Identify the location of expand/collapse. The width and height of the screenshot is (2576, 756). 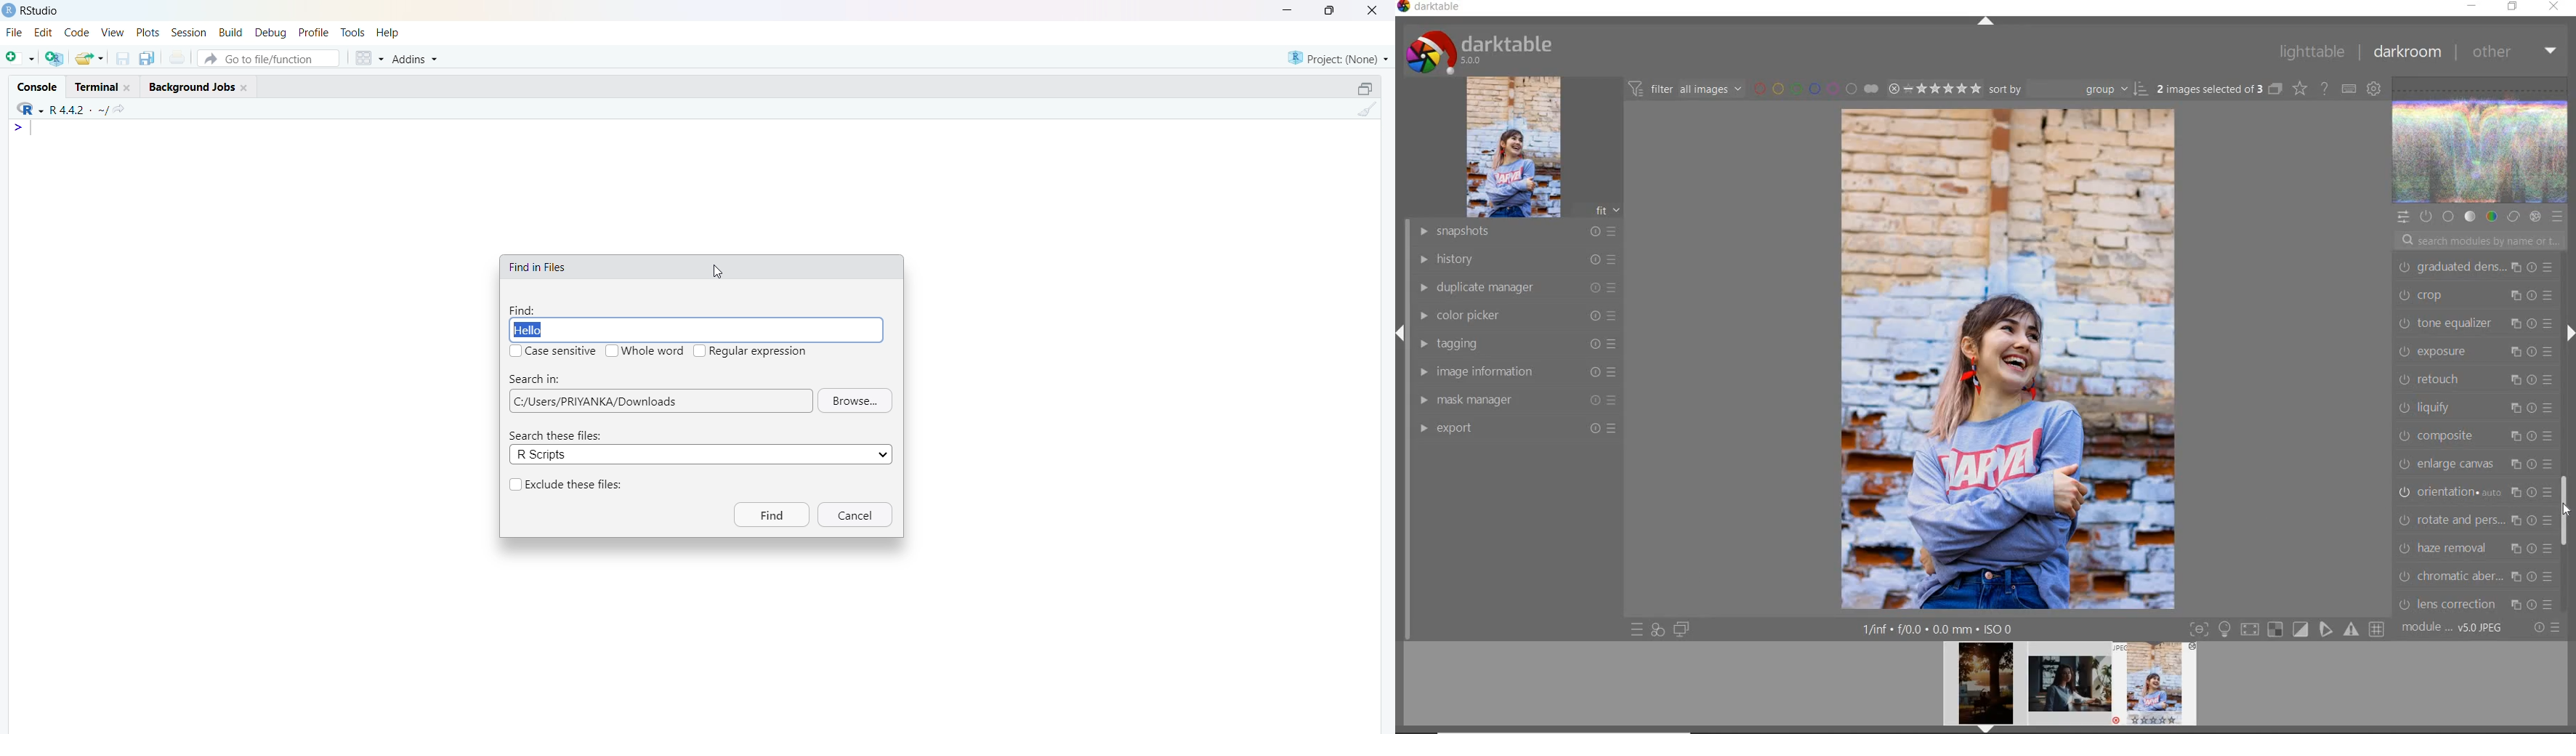
(2568, 331).